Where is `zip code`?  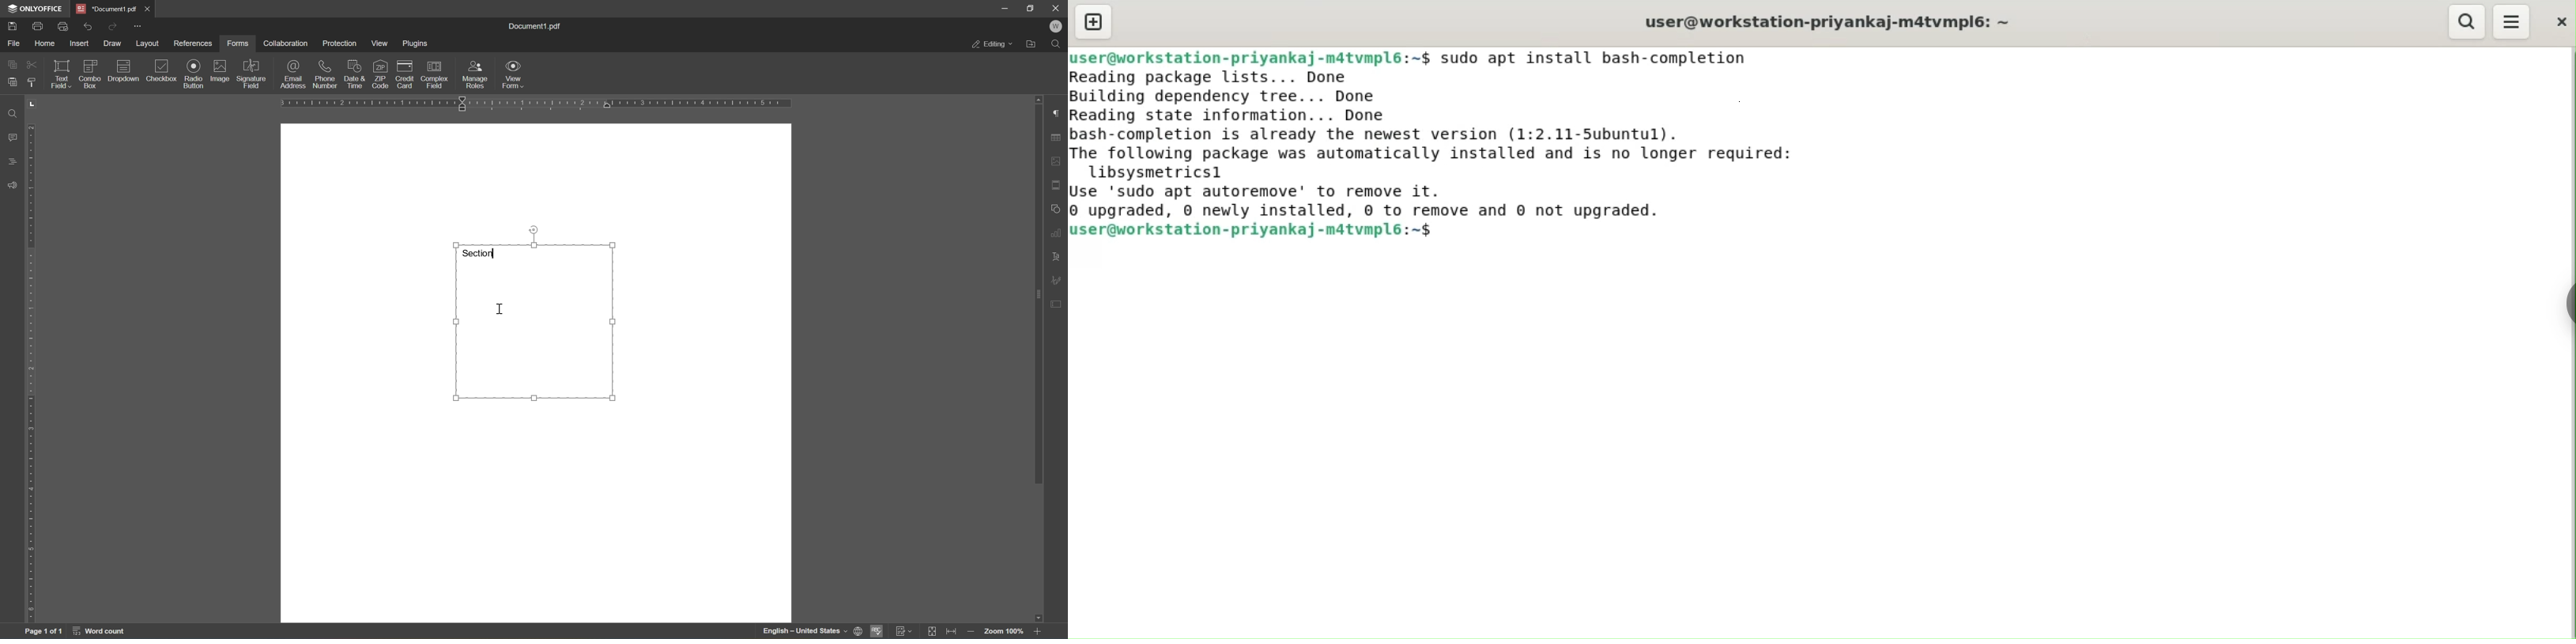
zip code is located at coordinates (382, 74).